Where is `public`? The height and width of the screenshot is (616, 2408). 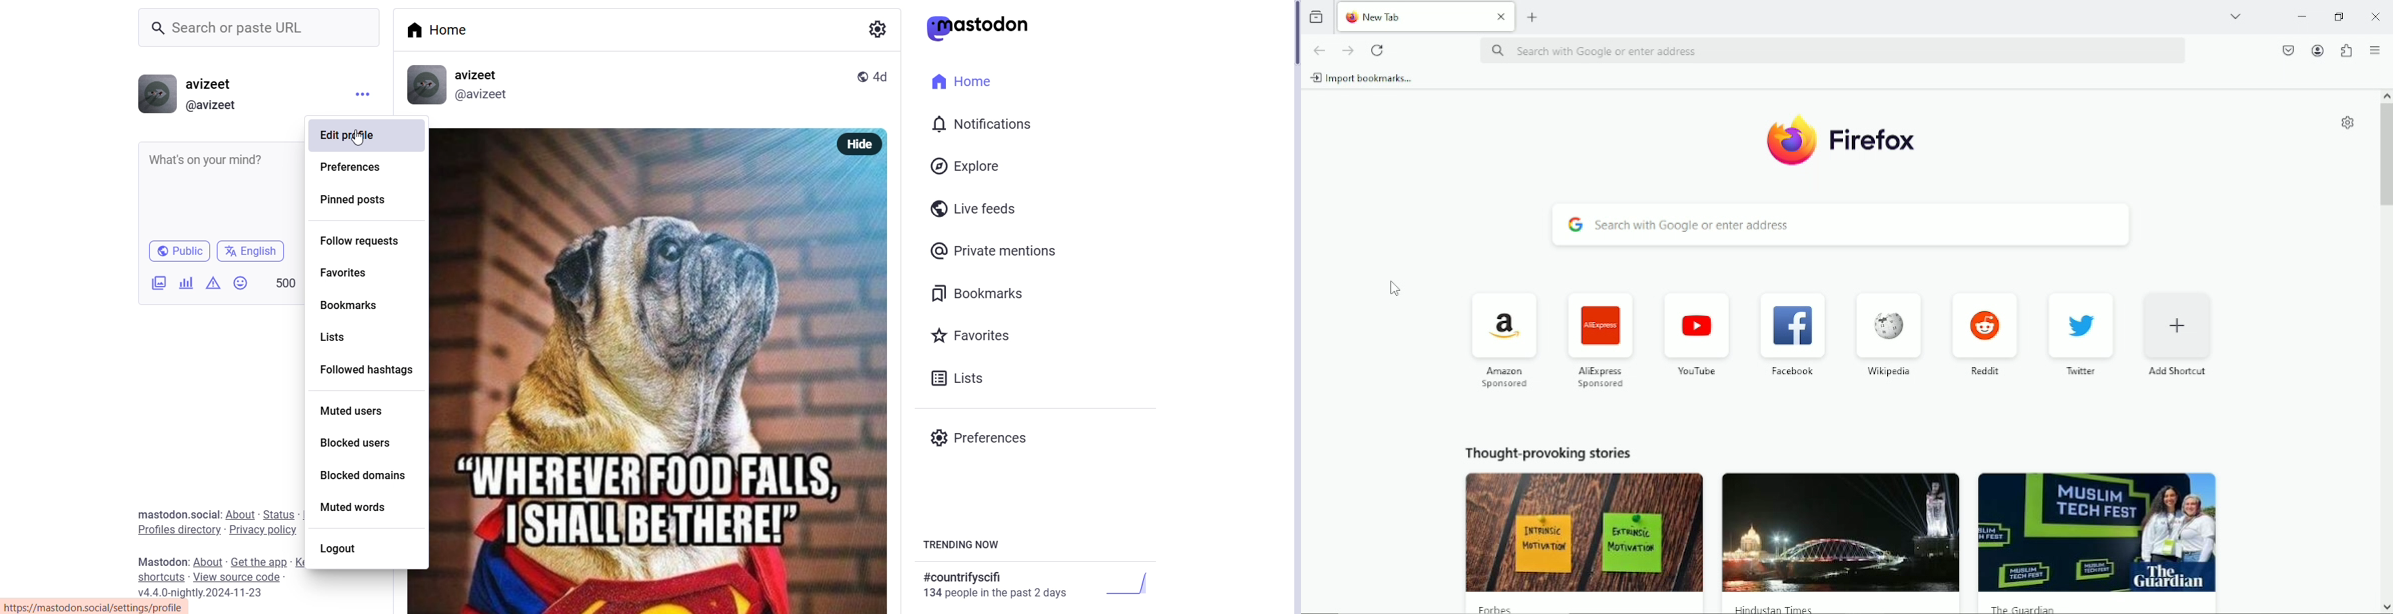 public is located at coordinates (178, 251).